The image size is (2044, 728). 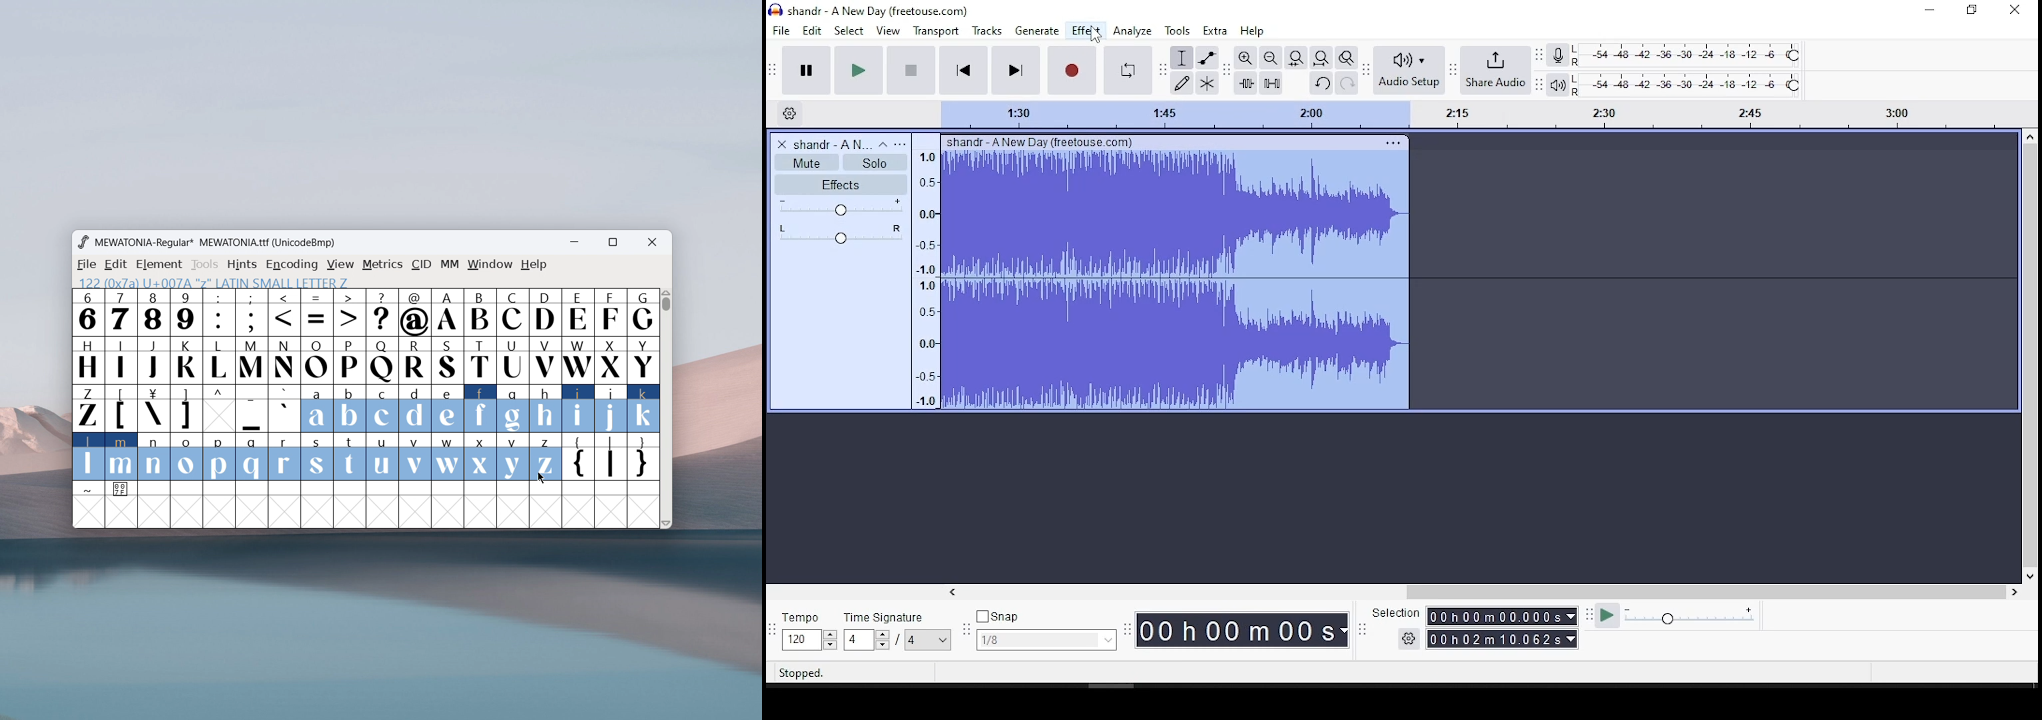 I want to click on audio clip, so click(x=1173, y=273).